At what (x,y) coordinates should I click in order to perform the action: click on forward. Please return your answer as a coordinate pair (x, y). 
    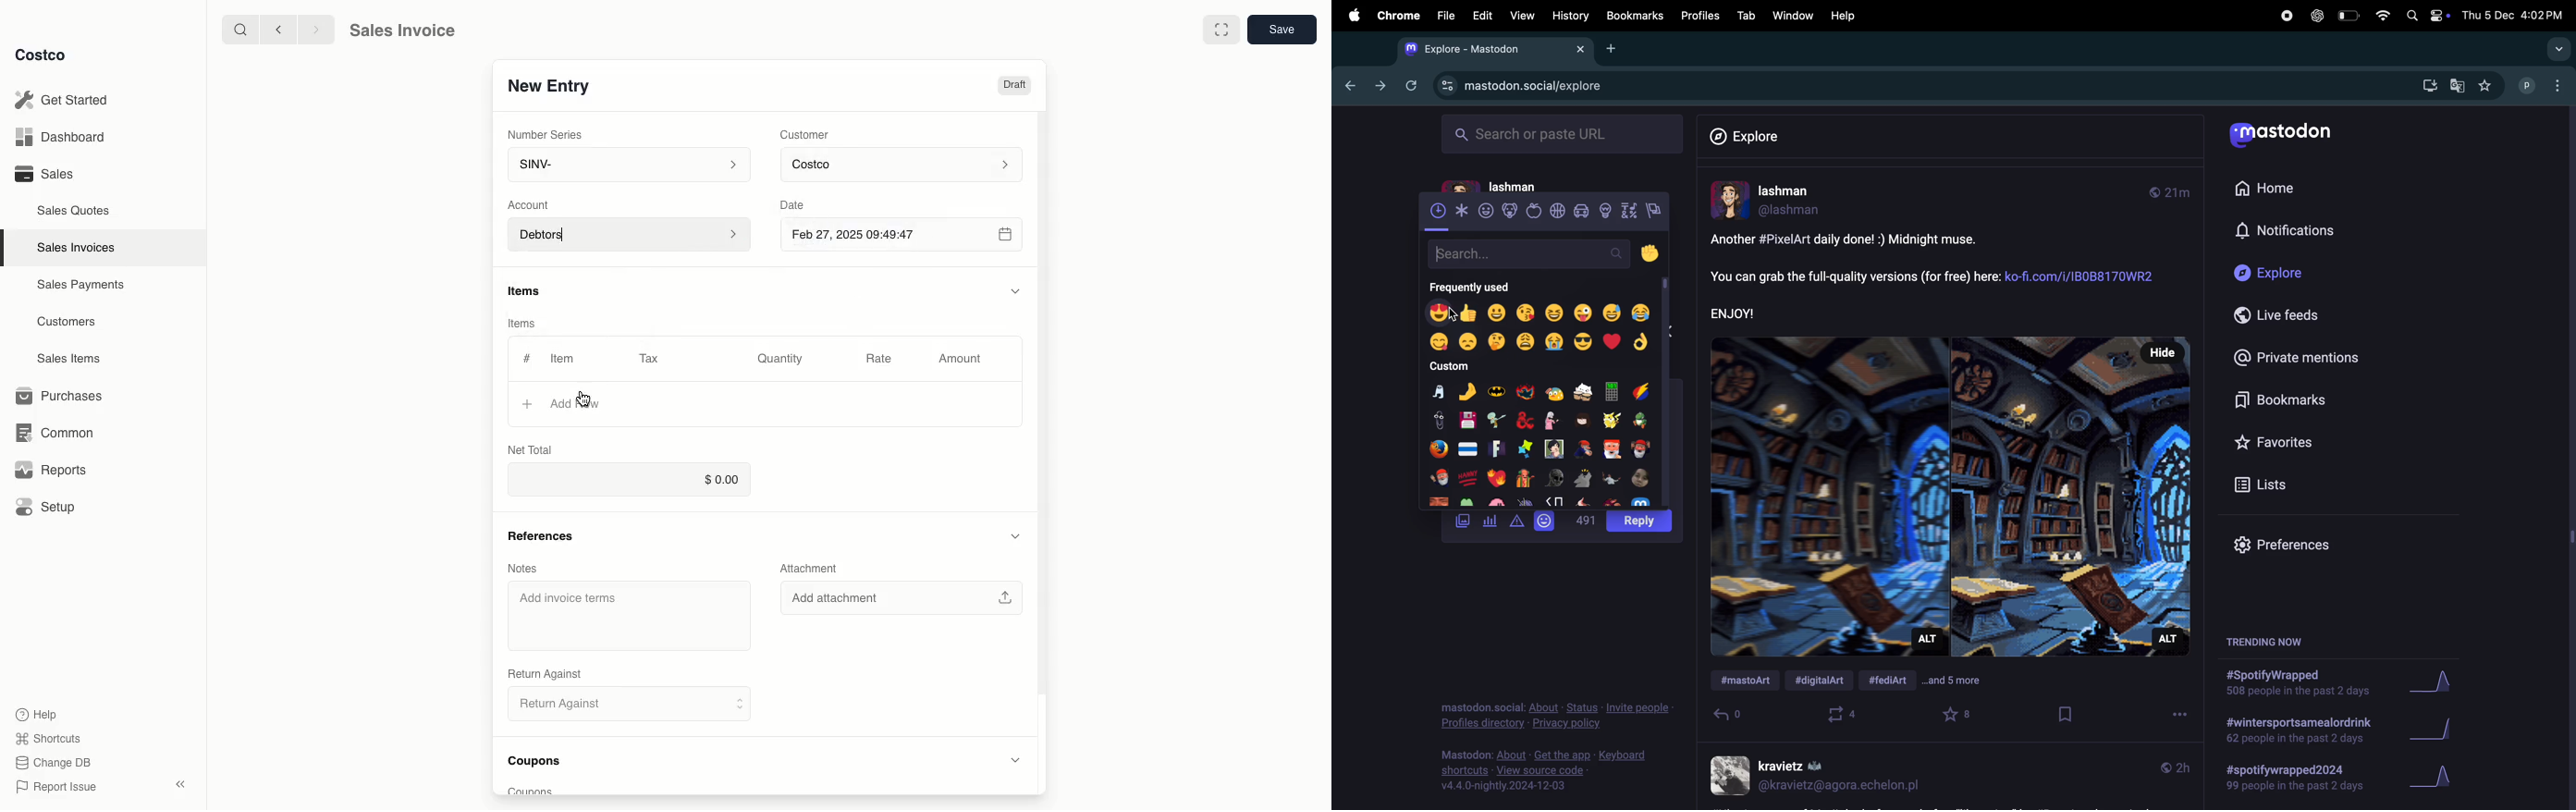
    Looking at the image, I should click on (1379, 86).